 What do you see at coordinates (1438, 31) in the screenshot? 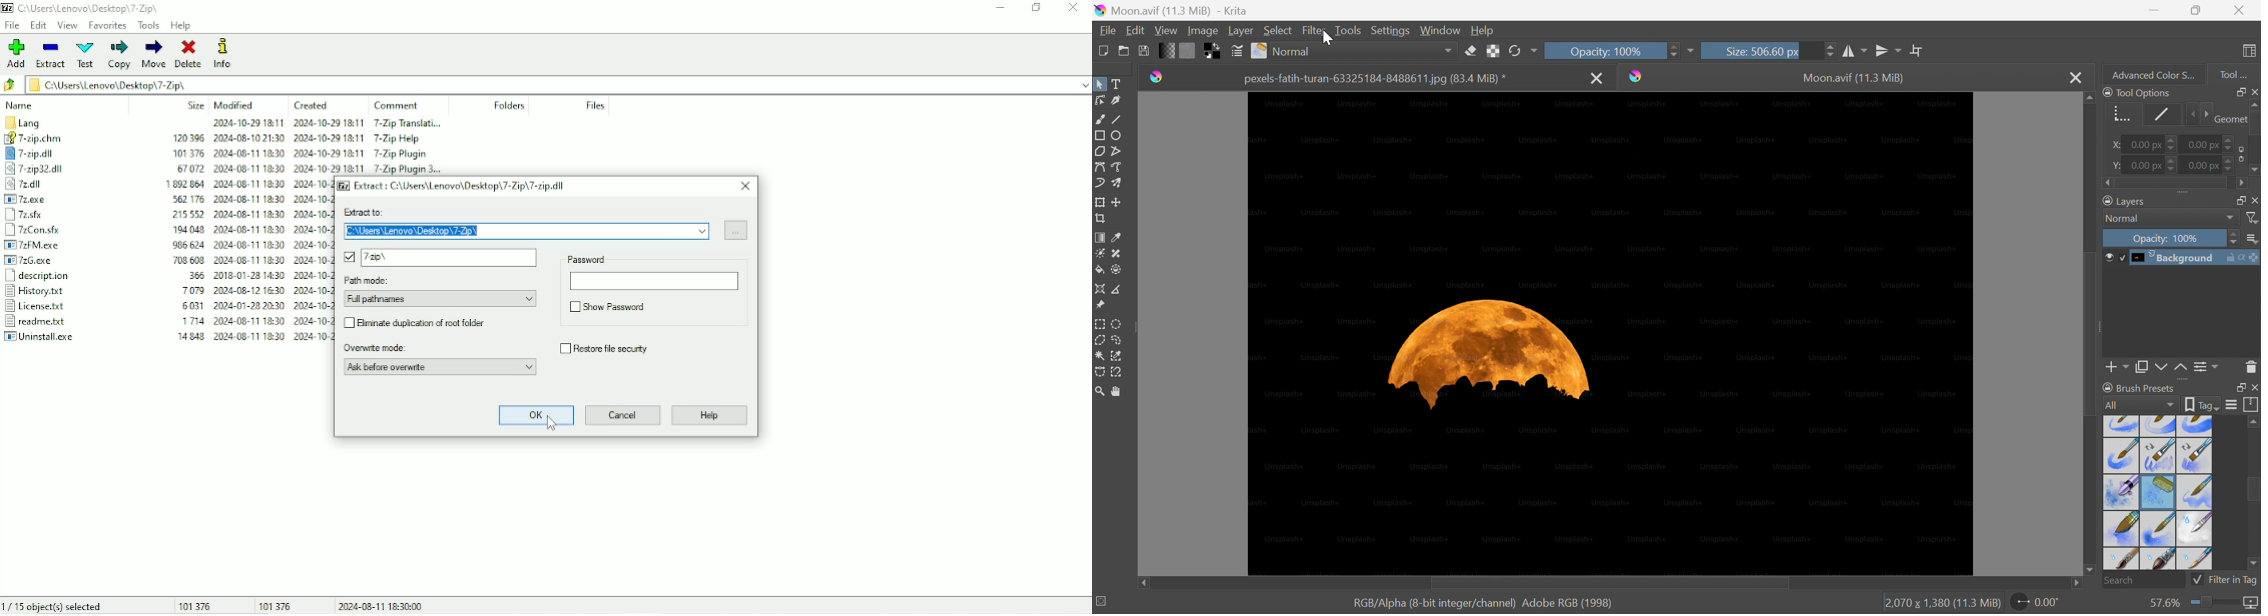
I see `Window` at bounding box center [1438, 31].